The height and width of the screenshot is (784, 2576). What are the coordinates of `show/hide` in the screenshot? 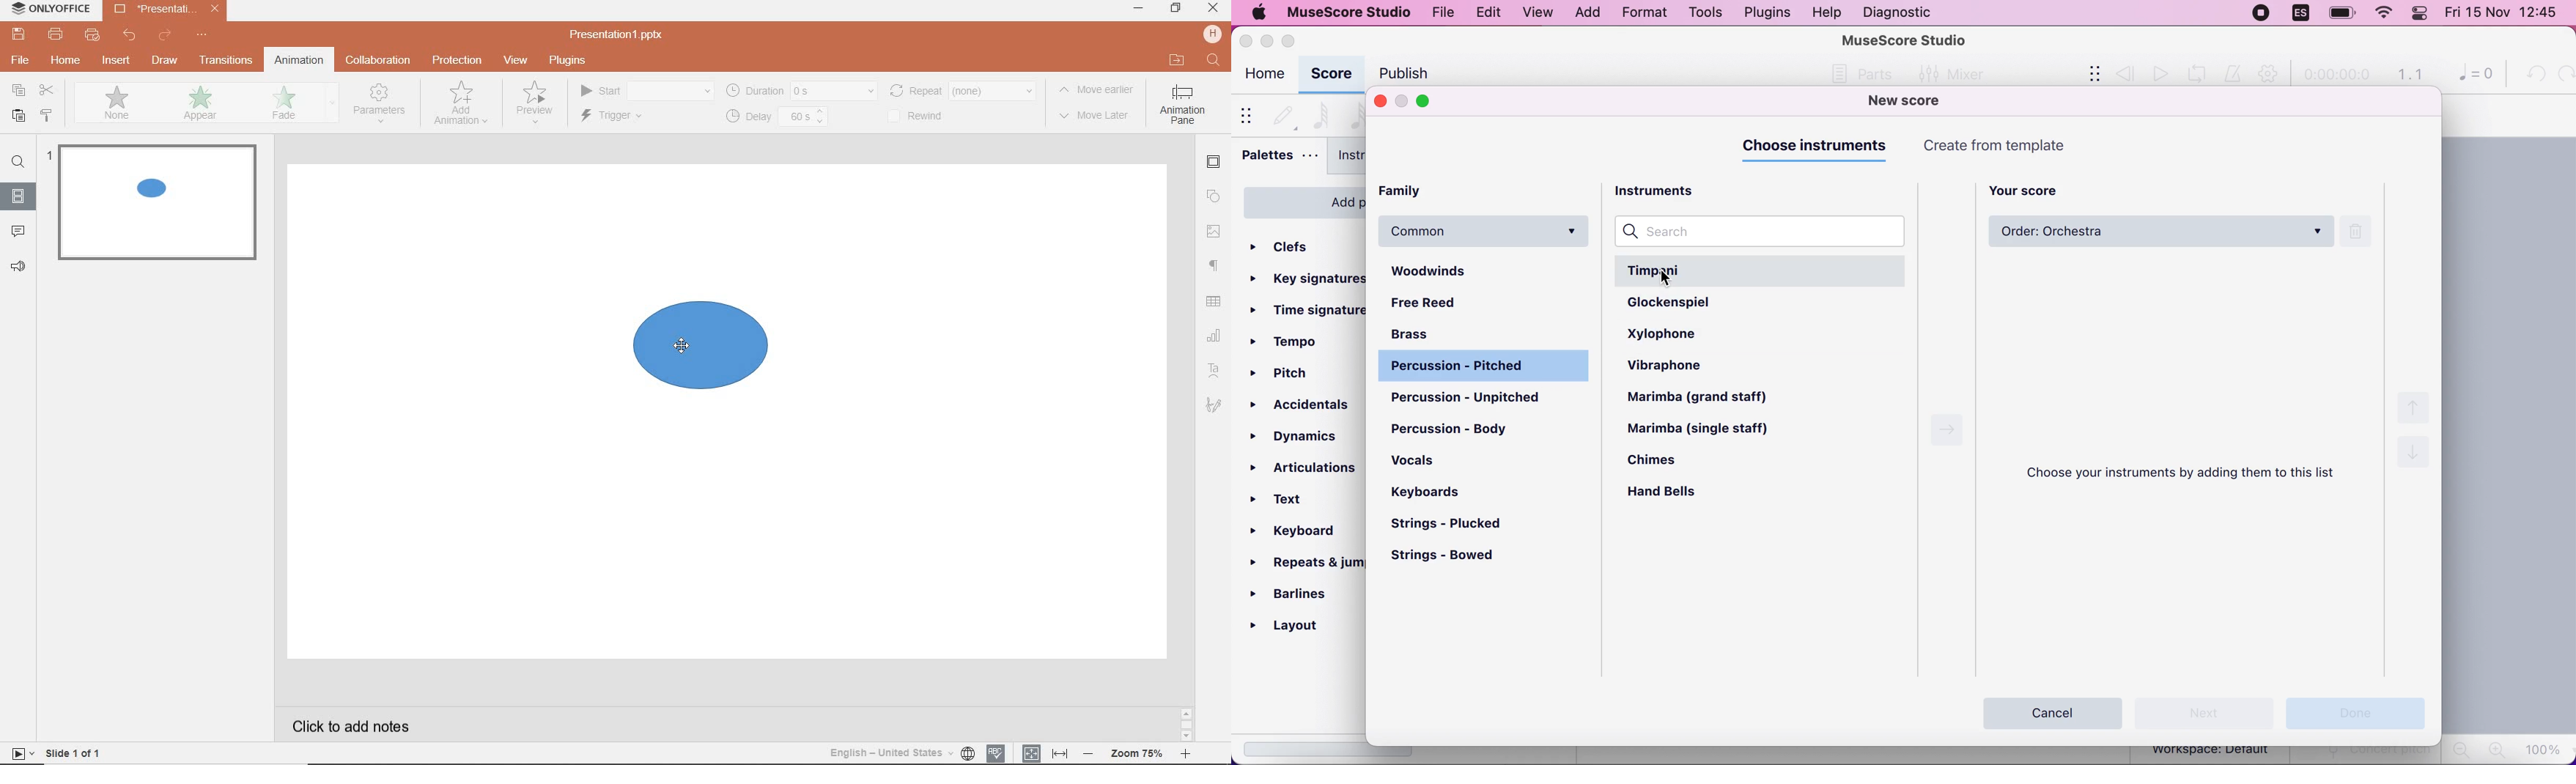 It's located at (2087, 75).